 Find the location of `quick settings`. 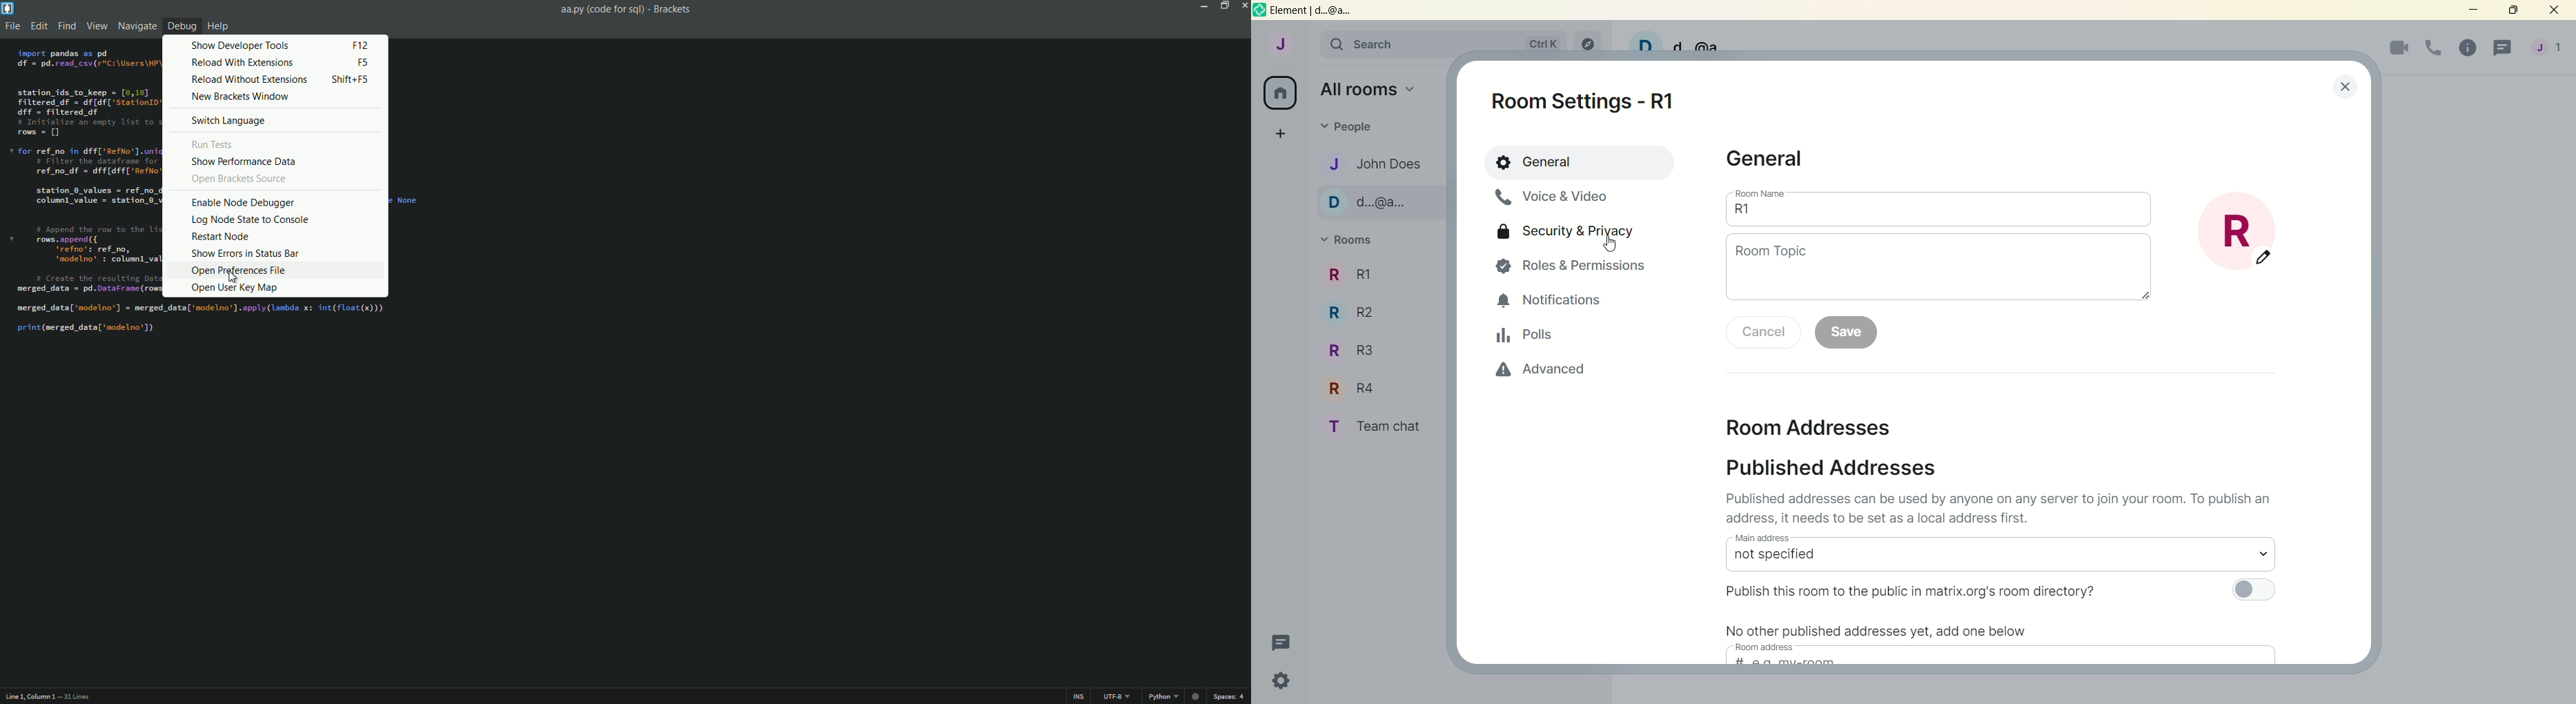

quick settings is located at coordinates (1278, 680).